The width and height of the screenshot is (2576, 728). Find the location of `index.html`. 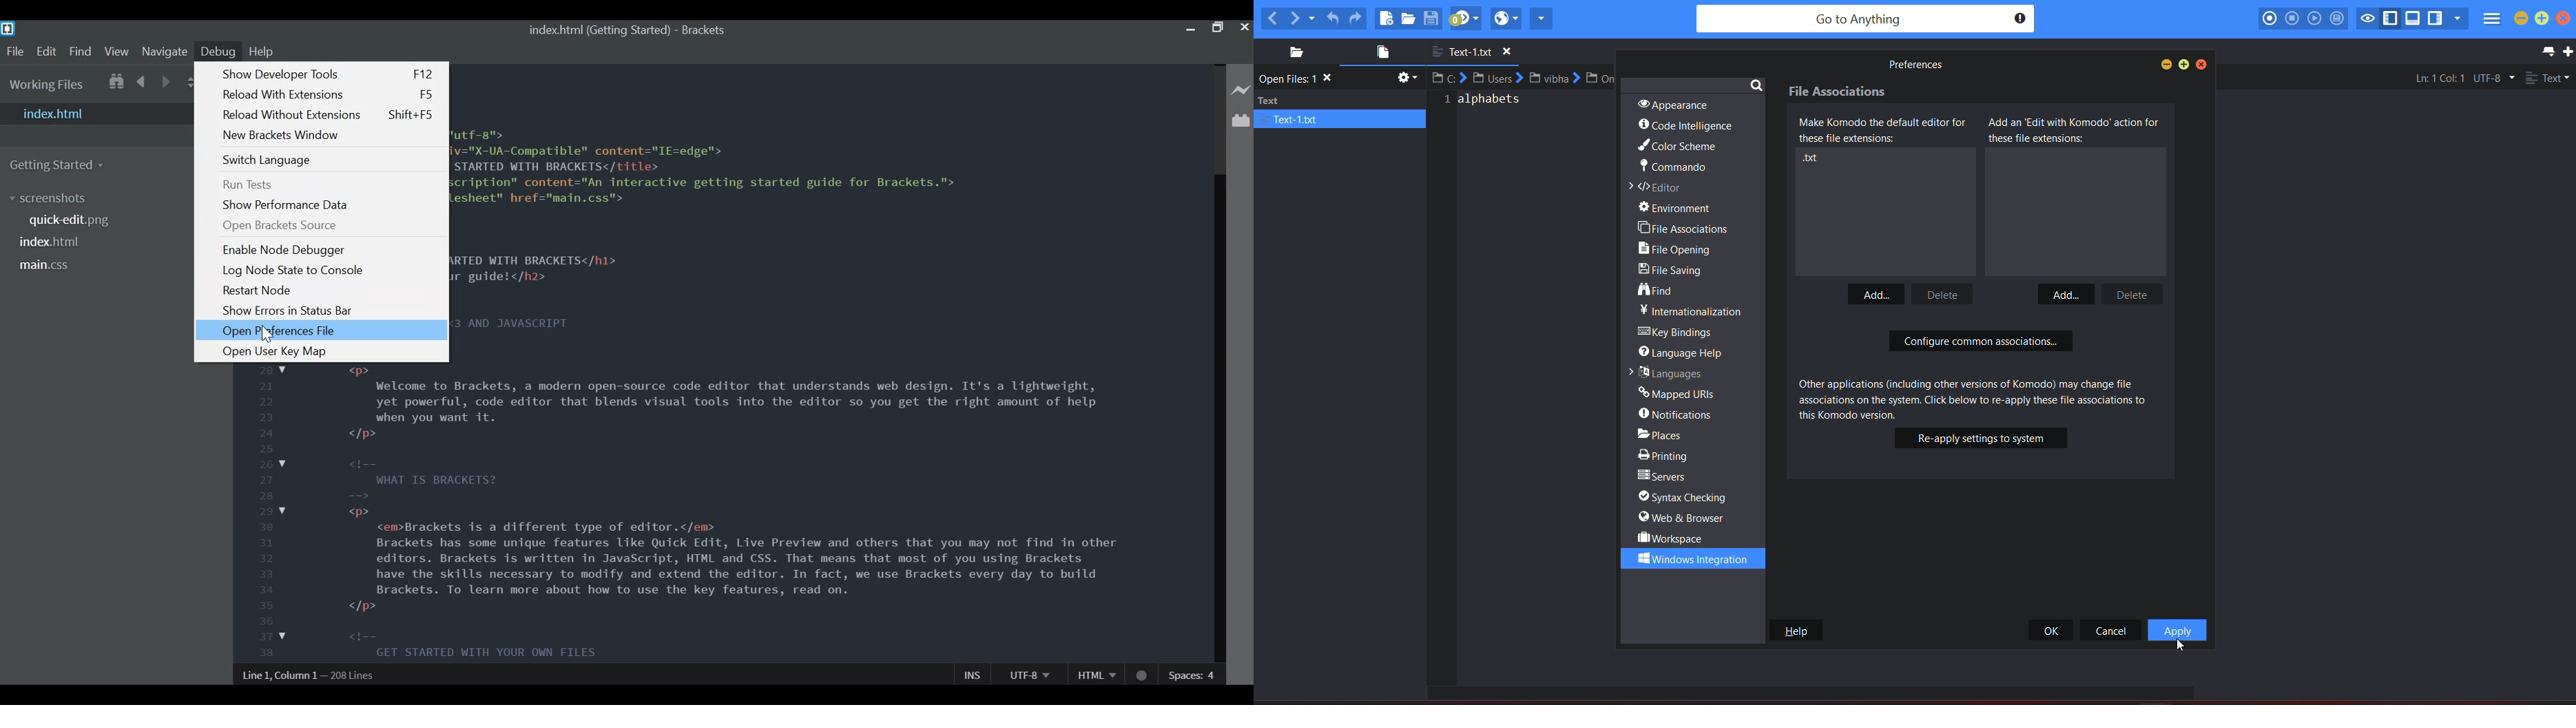

index.html is located at coordinates (48, 242).